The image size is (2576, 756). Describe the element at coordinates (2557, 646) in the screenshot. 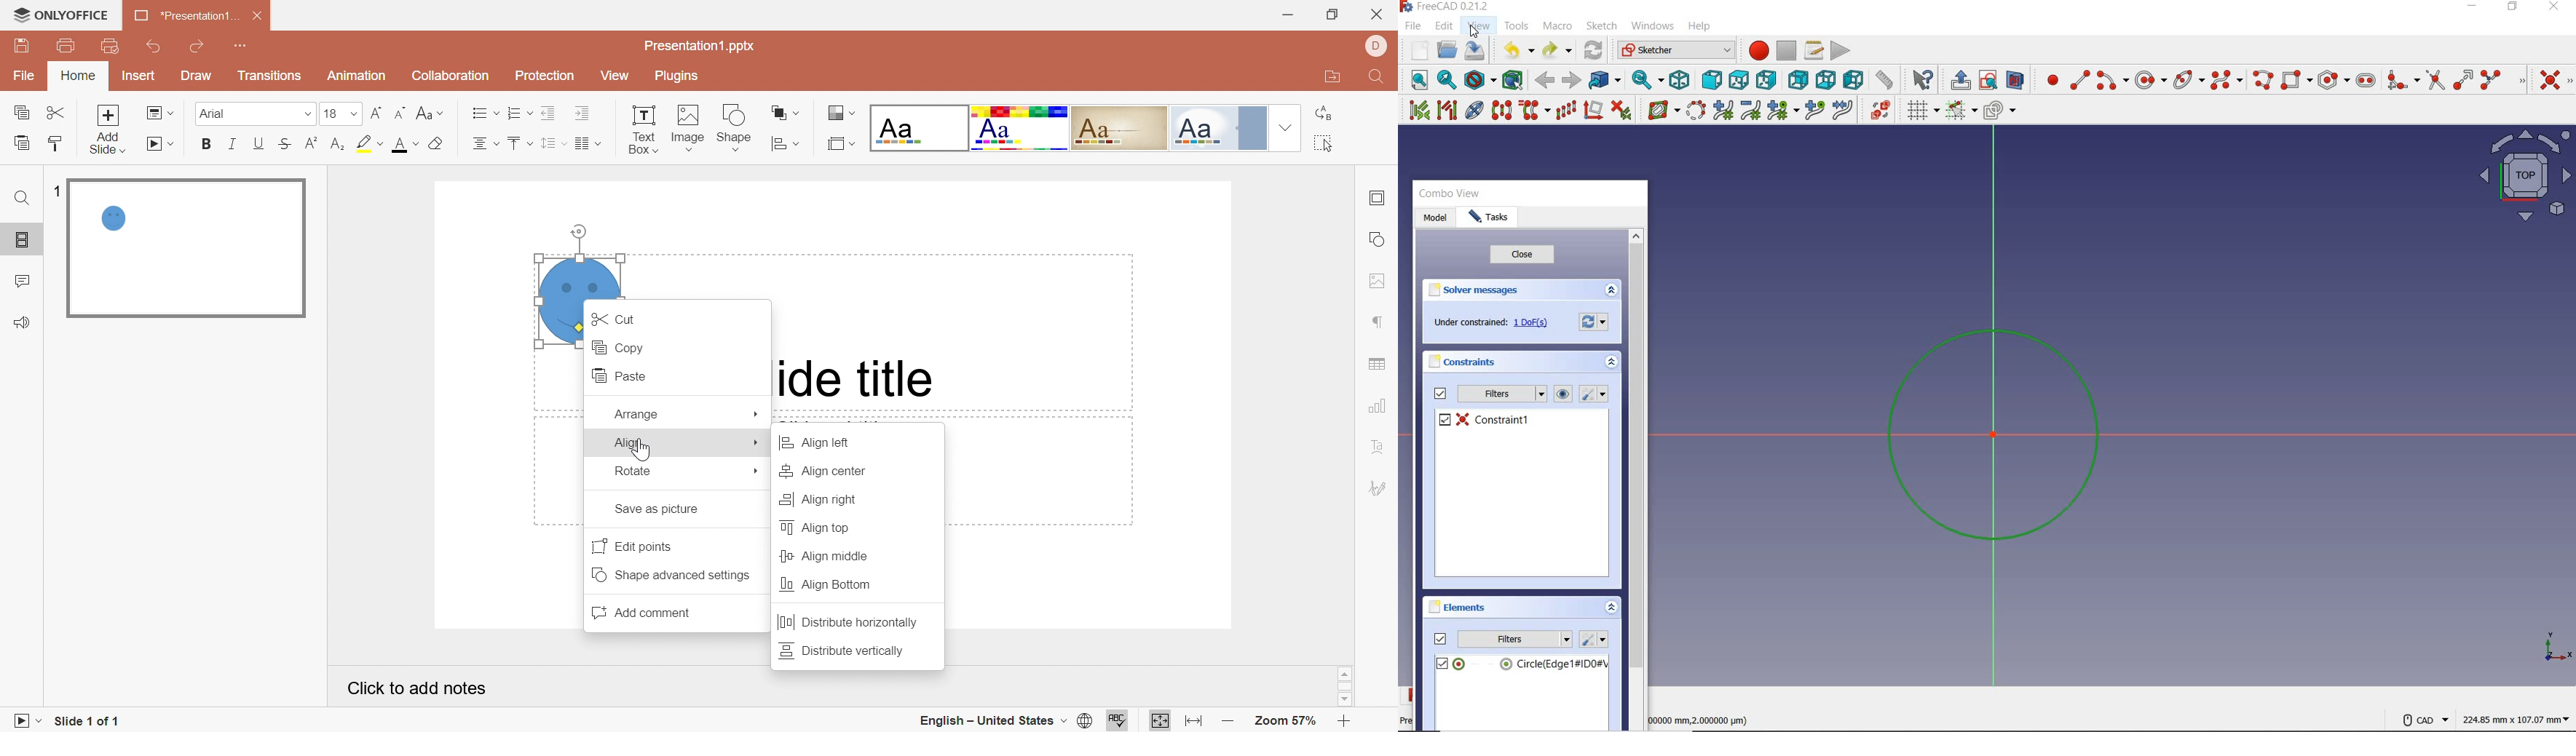

I see `coordinate` at that location.